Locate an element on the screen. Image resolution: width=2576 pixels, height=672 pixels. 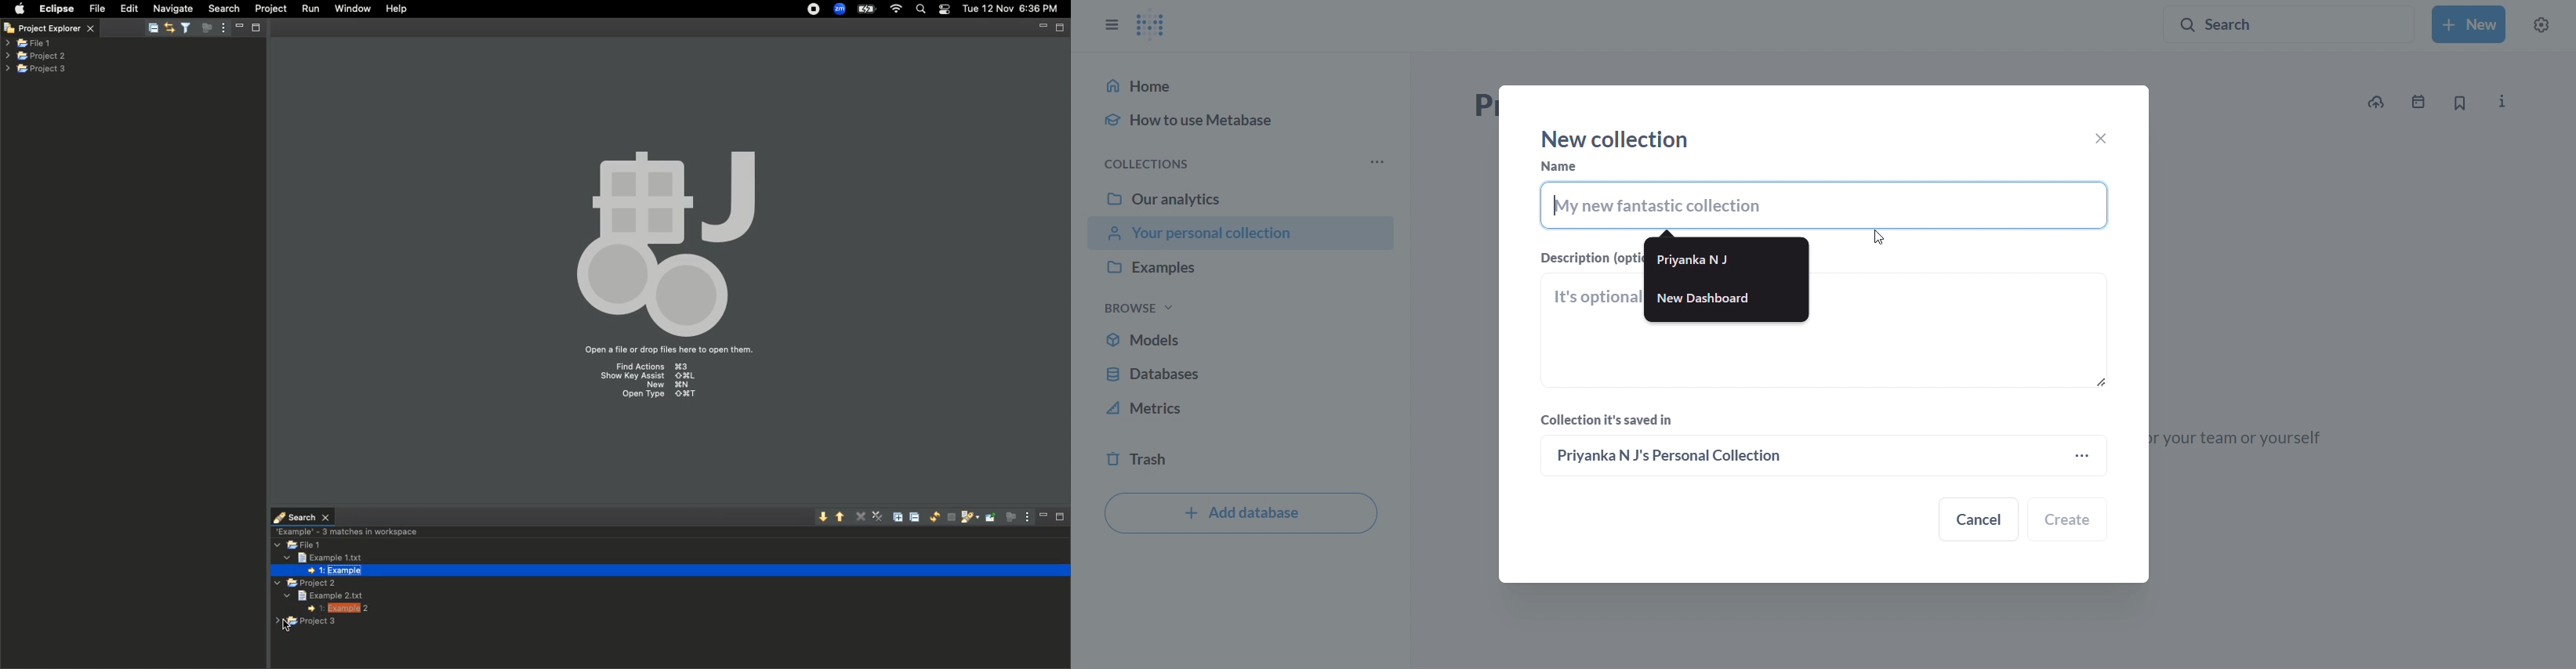
Select and deselect filters  is located at coordinates (189, 26).